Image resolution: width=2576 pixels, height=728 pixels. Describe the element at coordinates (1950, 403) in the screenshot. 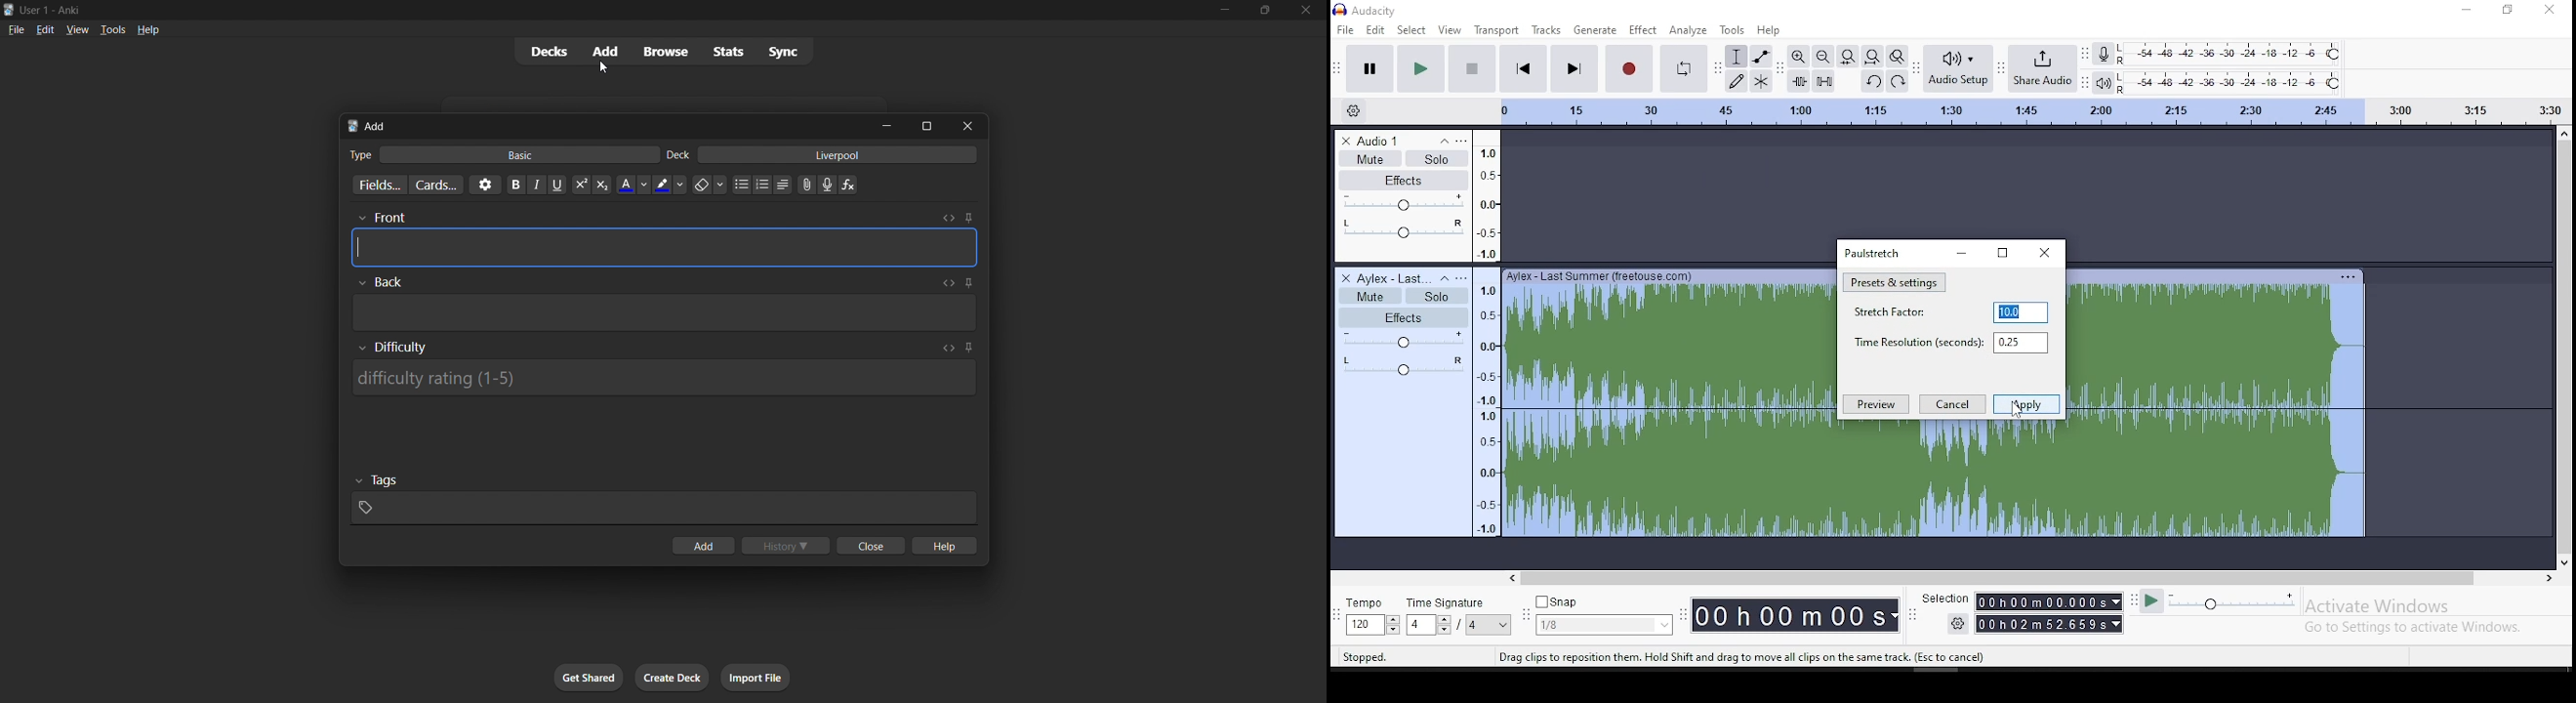

I see `cancel` at that location.